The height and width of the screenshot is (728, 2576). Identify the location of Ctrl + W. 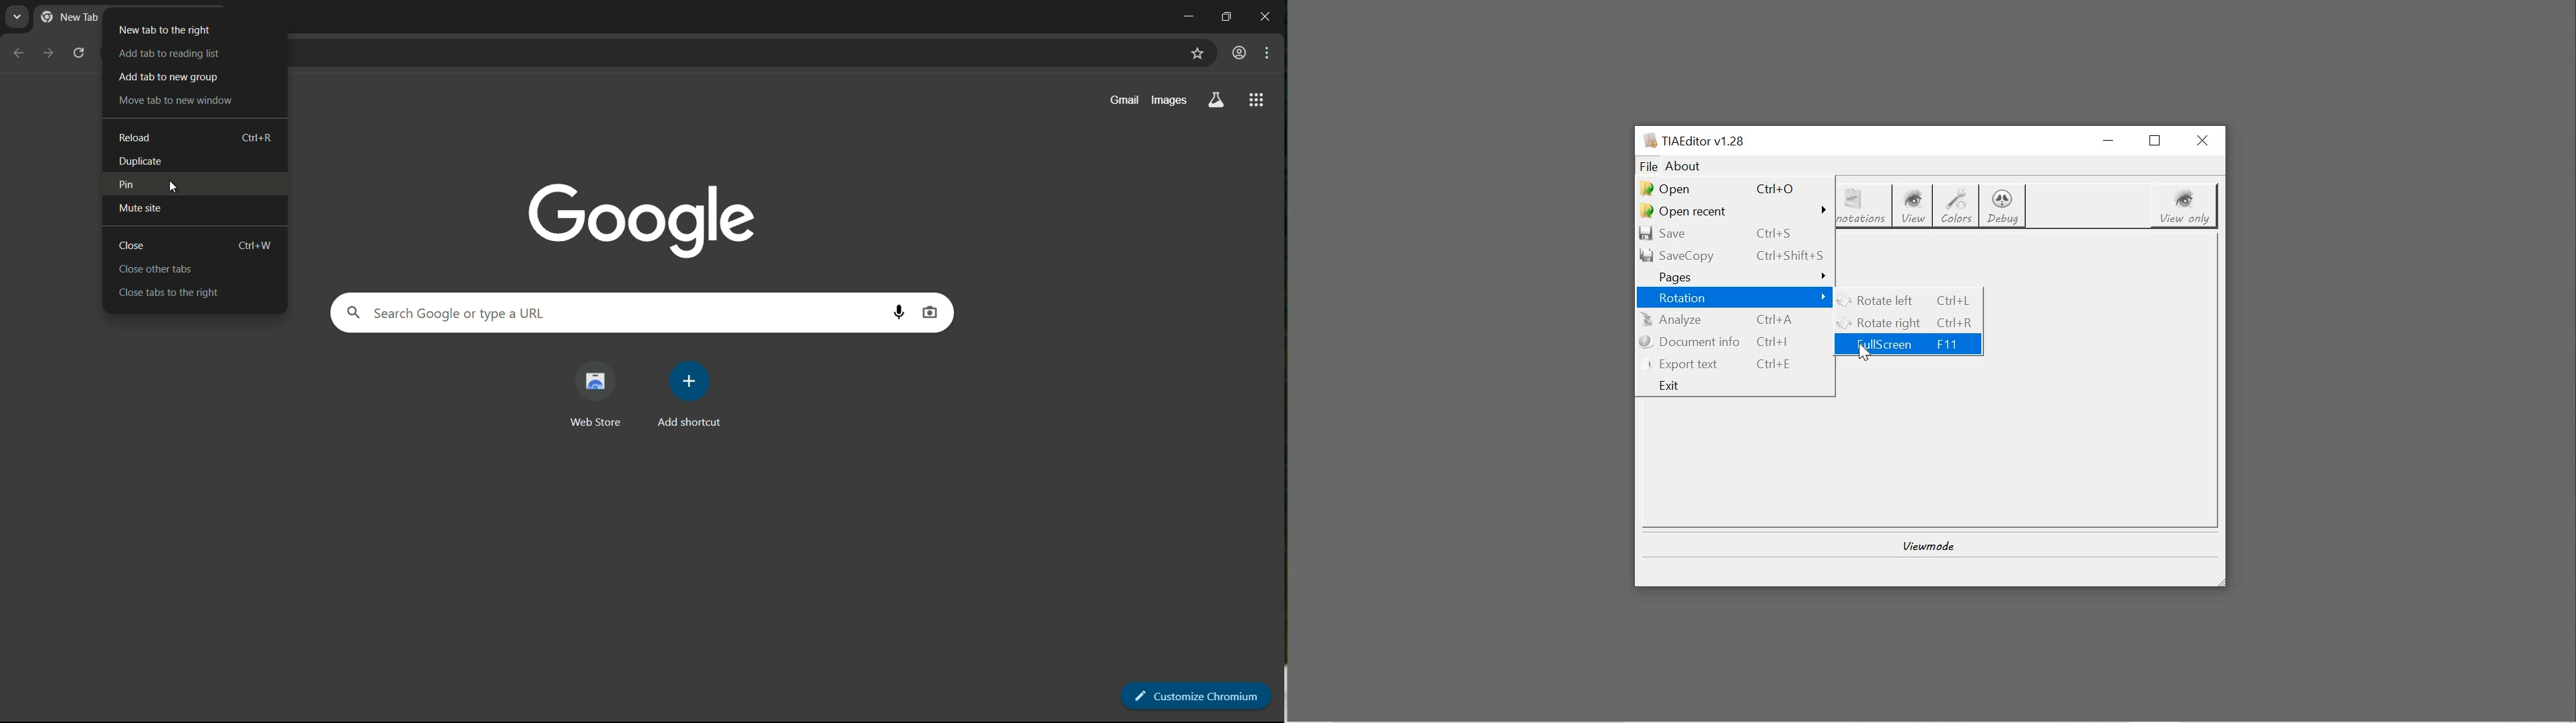
(256, 245).